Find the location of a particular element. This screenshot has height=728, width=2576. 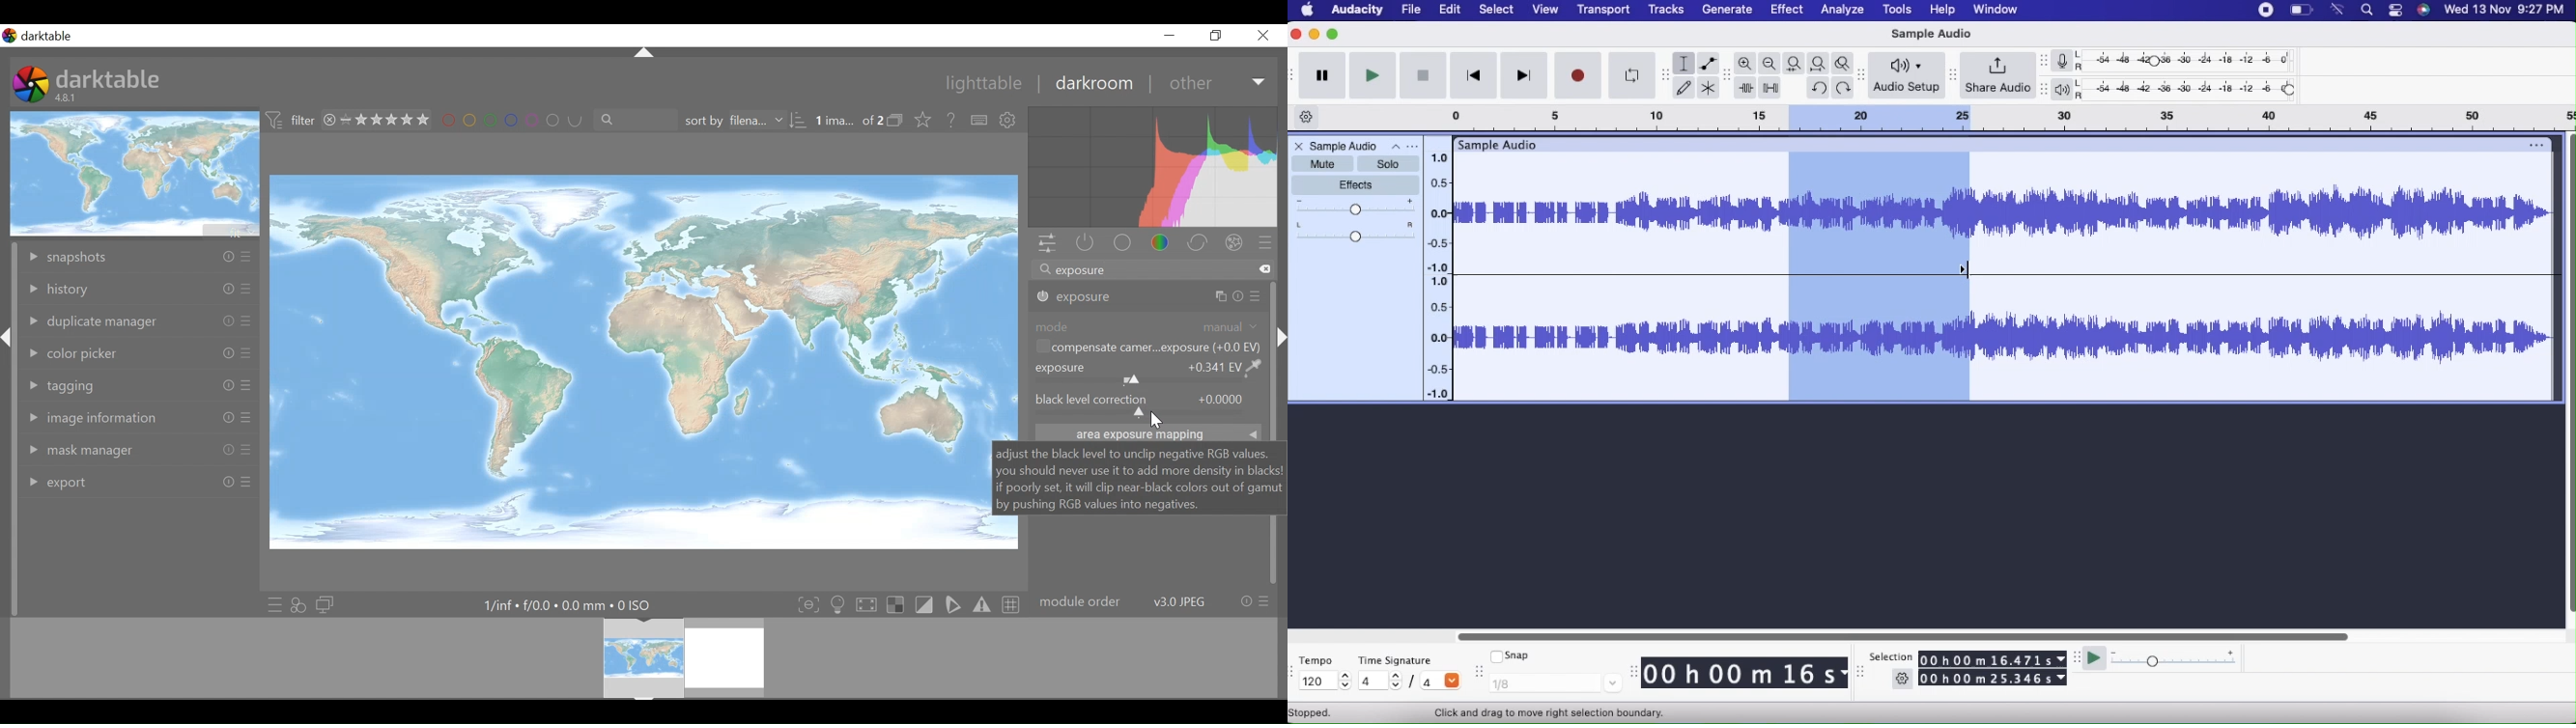

move toolbar is located at coordinates (2044, 90).